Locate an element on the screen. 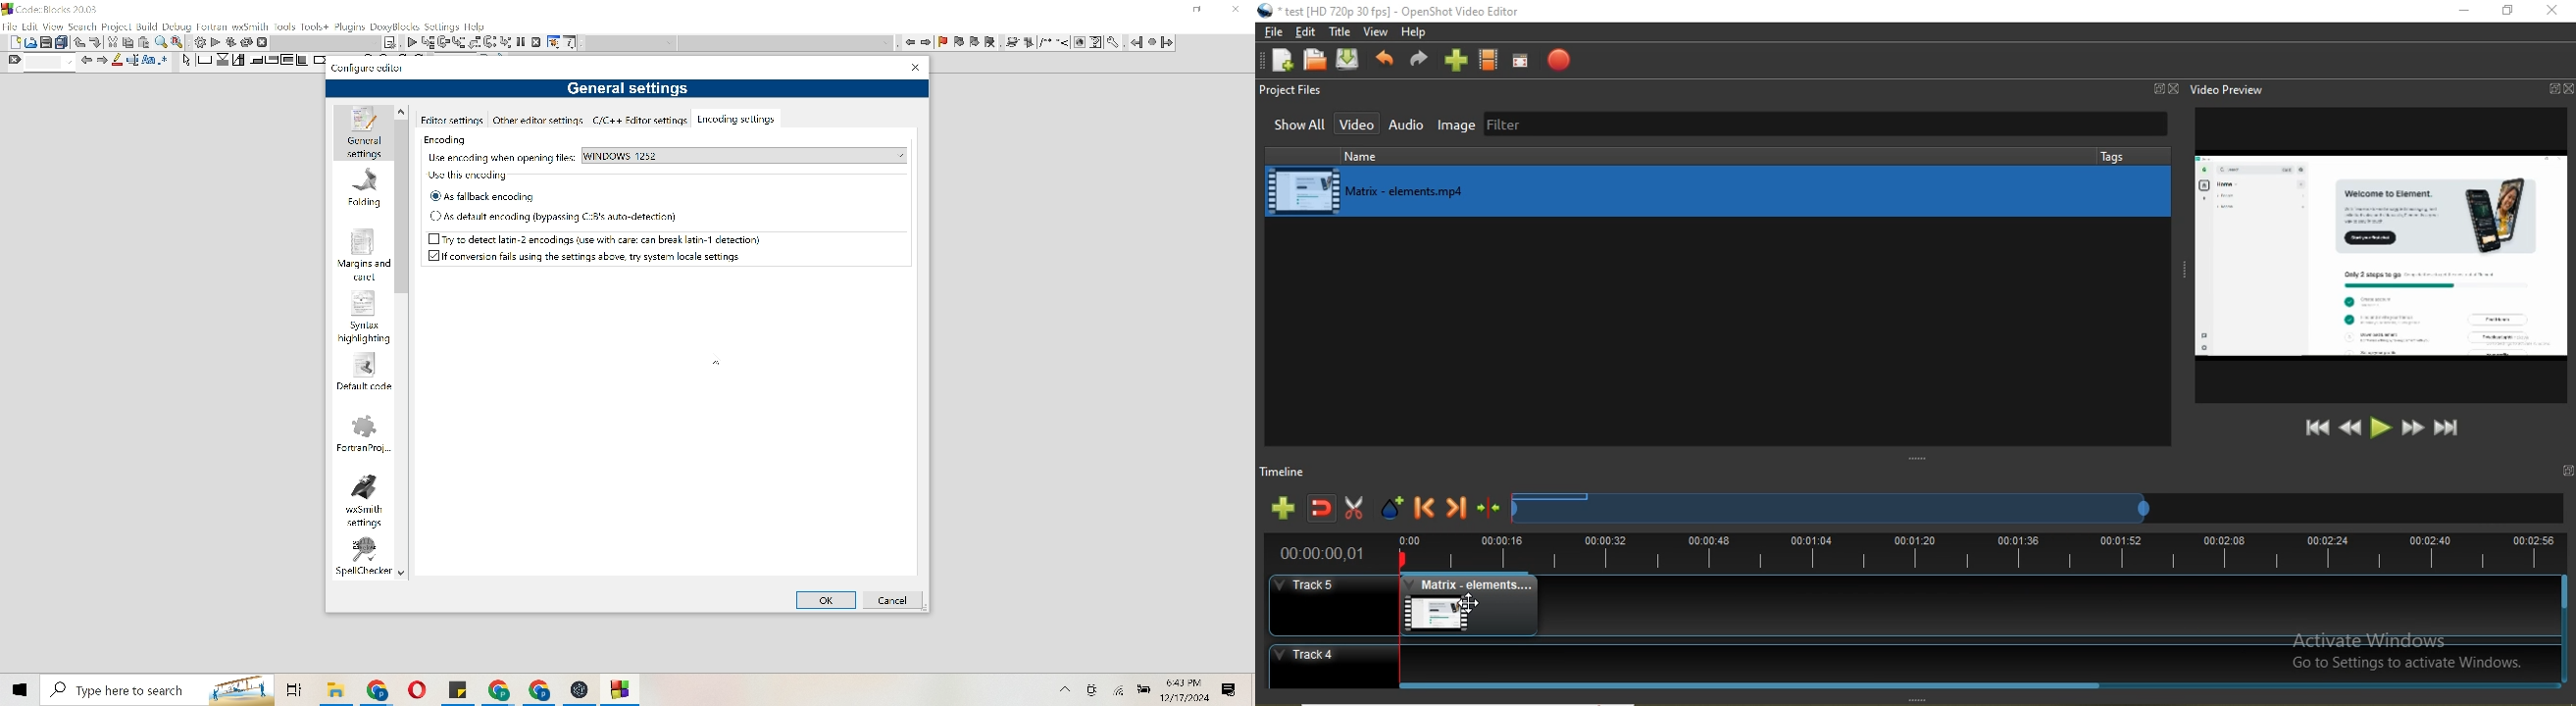  Try to detect latin-2 encodings is located at coordinates (593, 237).